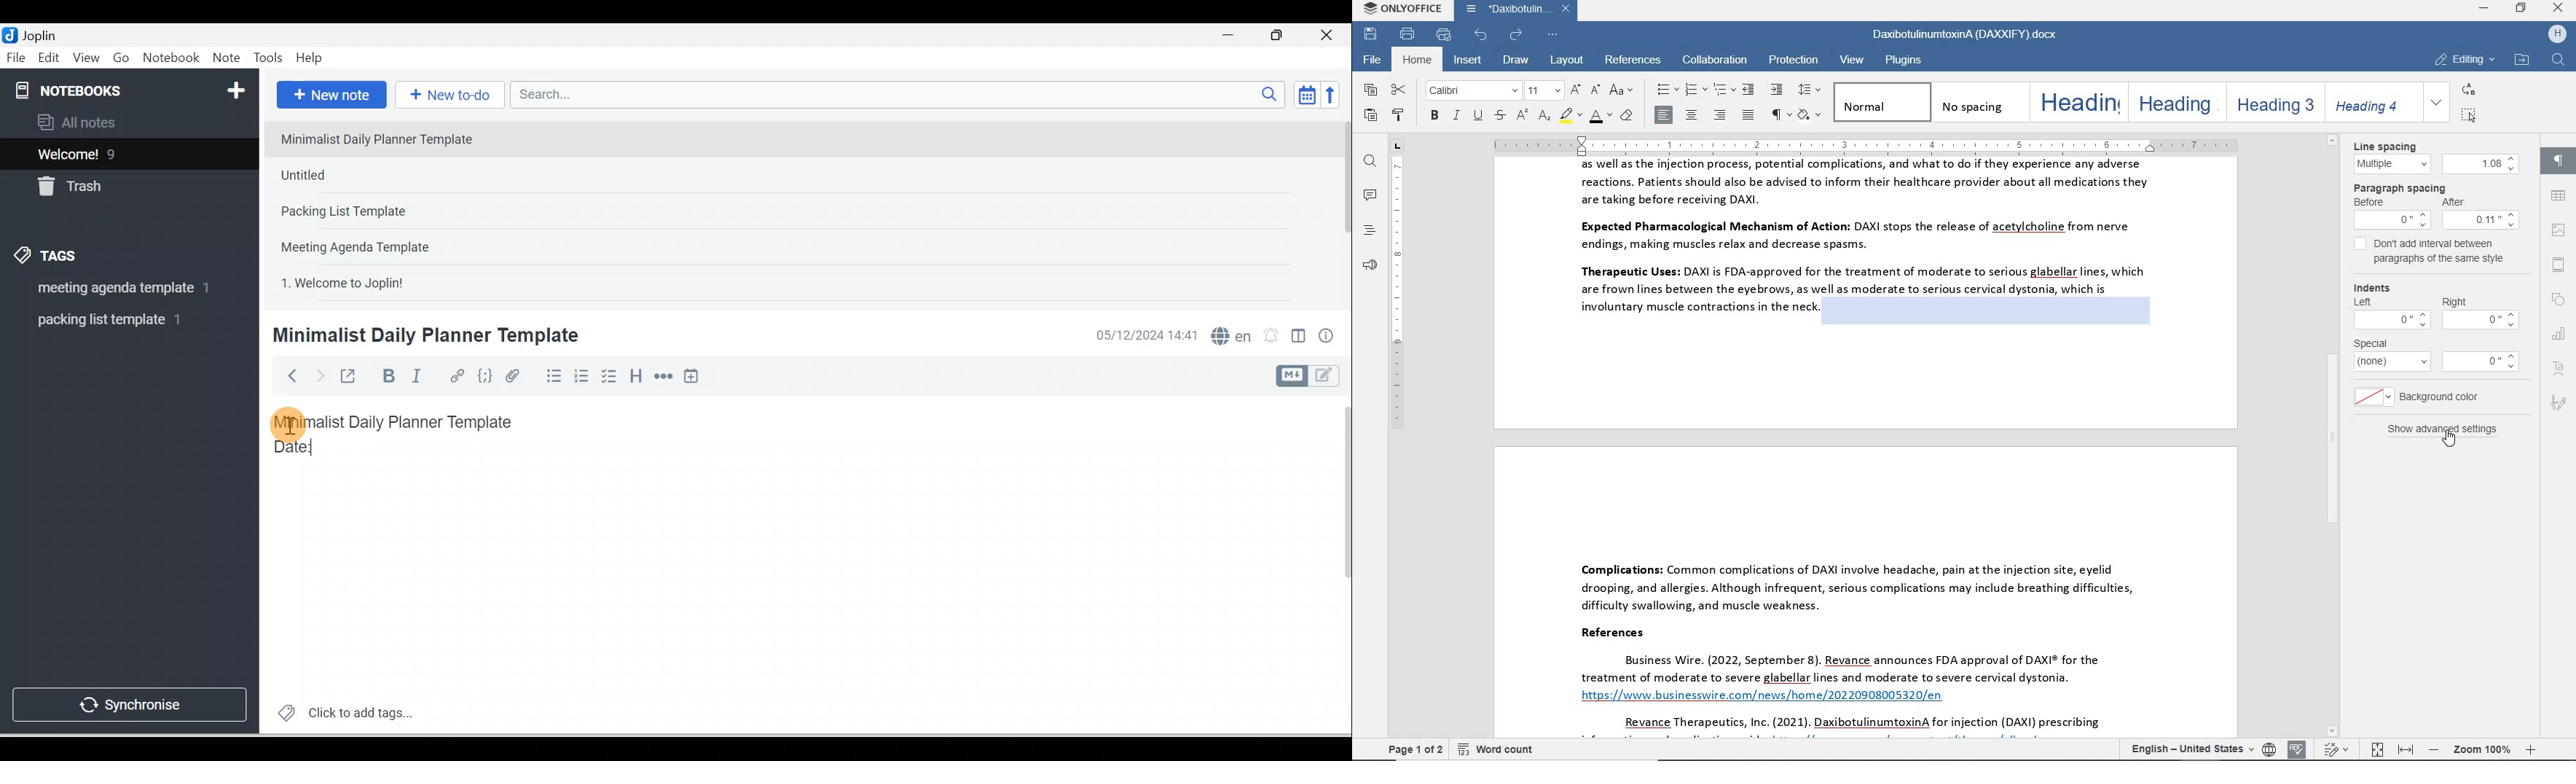 Image resolution: width=2576 pixels, height=784 pixels. What do you see at coordinates (485, 377) in the screenshot?
I see `Code` at bounding box center [485, 377].